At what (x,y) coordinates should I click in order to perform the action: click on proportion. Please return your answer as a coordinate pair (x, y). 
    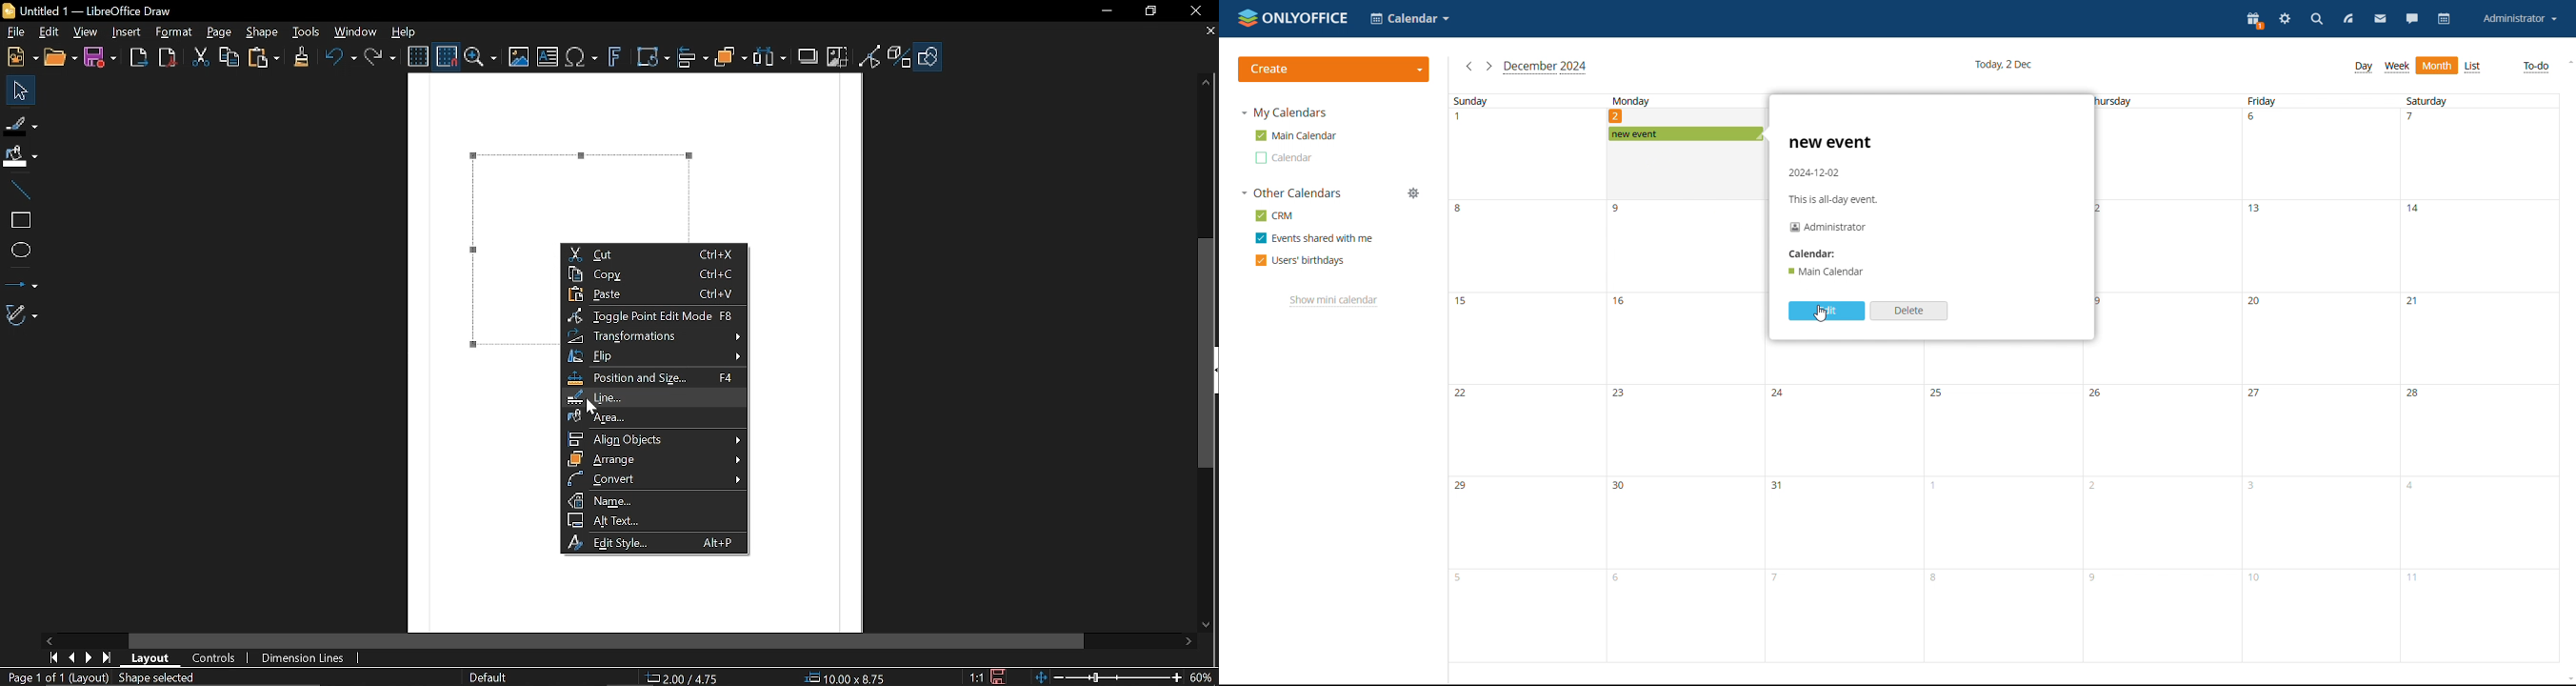
    Looking at the image, I should click on (974, 676).